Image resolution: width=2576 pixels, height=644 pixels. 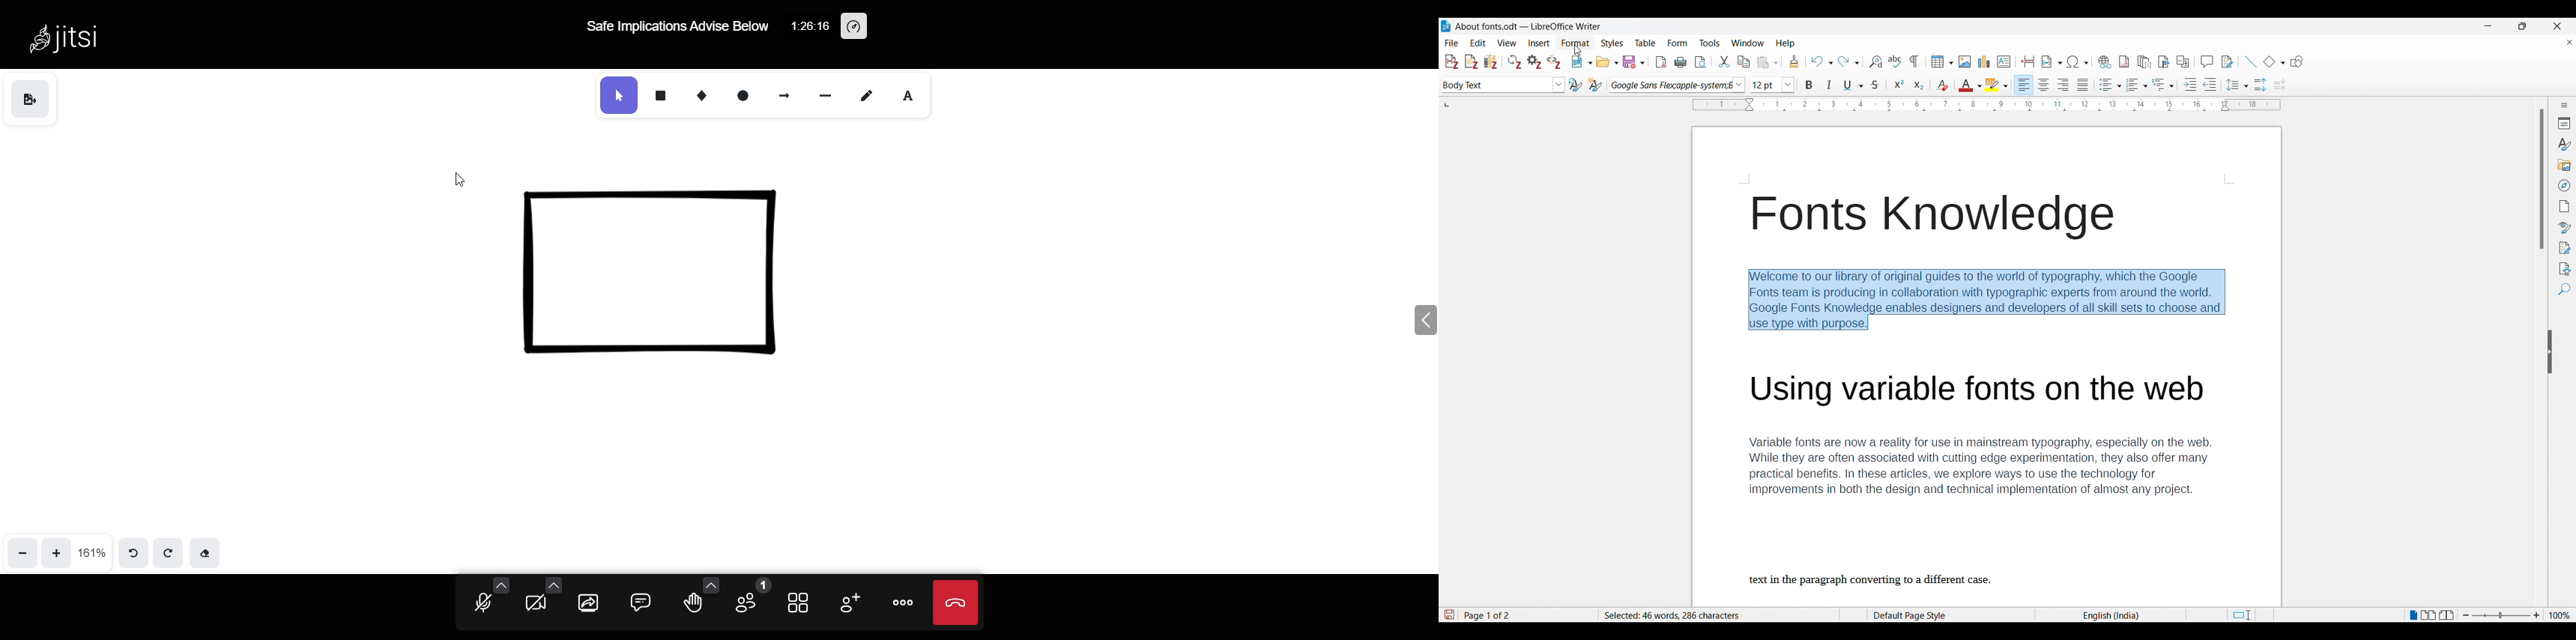 I want to click on Ordered list, so click(x=2137, y=85).